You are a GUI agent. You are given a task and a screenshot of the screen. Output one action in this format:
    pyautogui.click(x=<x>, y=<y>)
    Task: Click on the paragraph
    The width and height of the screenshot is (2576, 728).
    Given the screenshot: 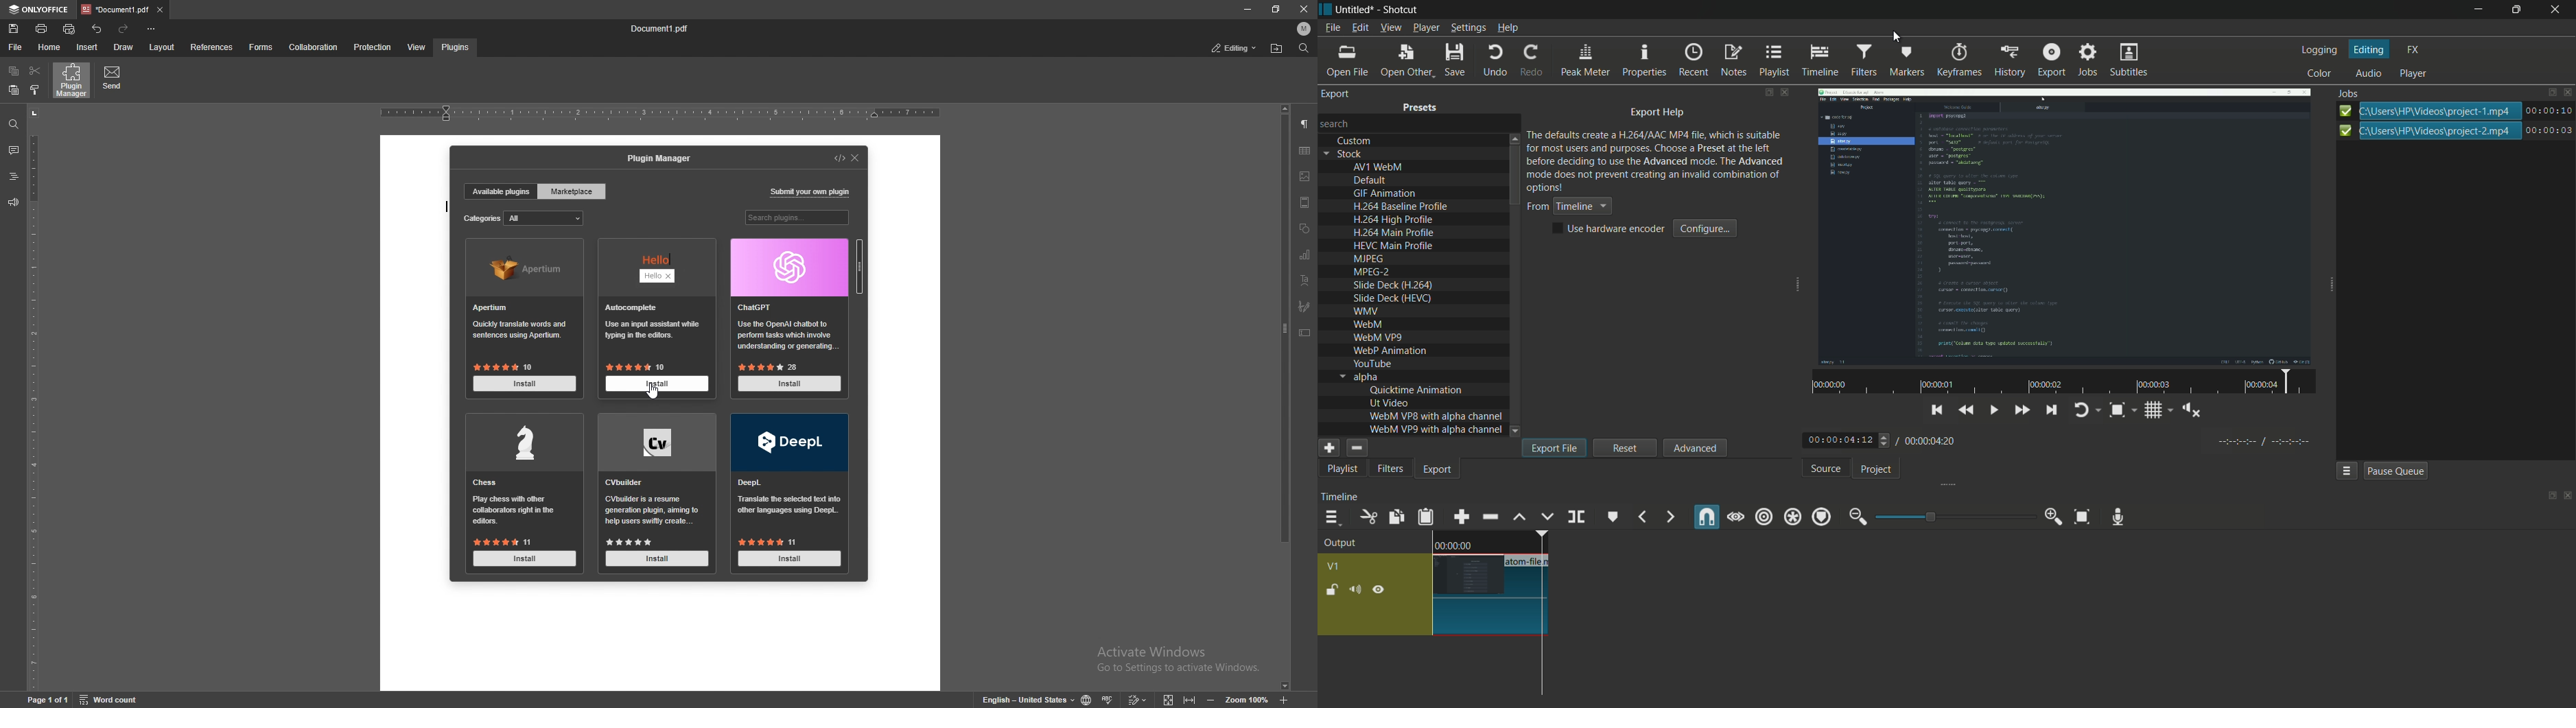 What is the action you would take?
    pyautogui.click(x=1305, y=123)
    